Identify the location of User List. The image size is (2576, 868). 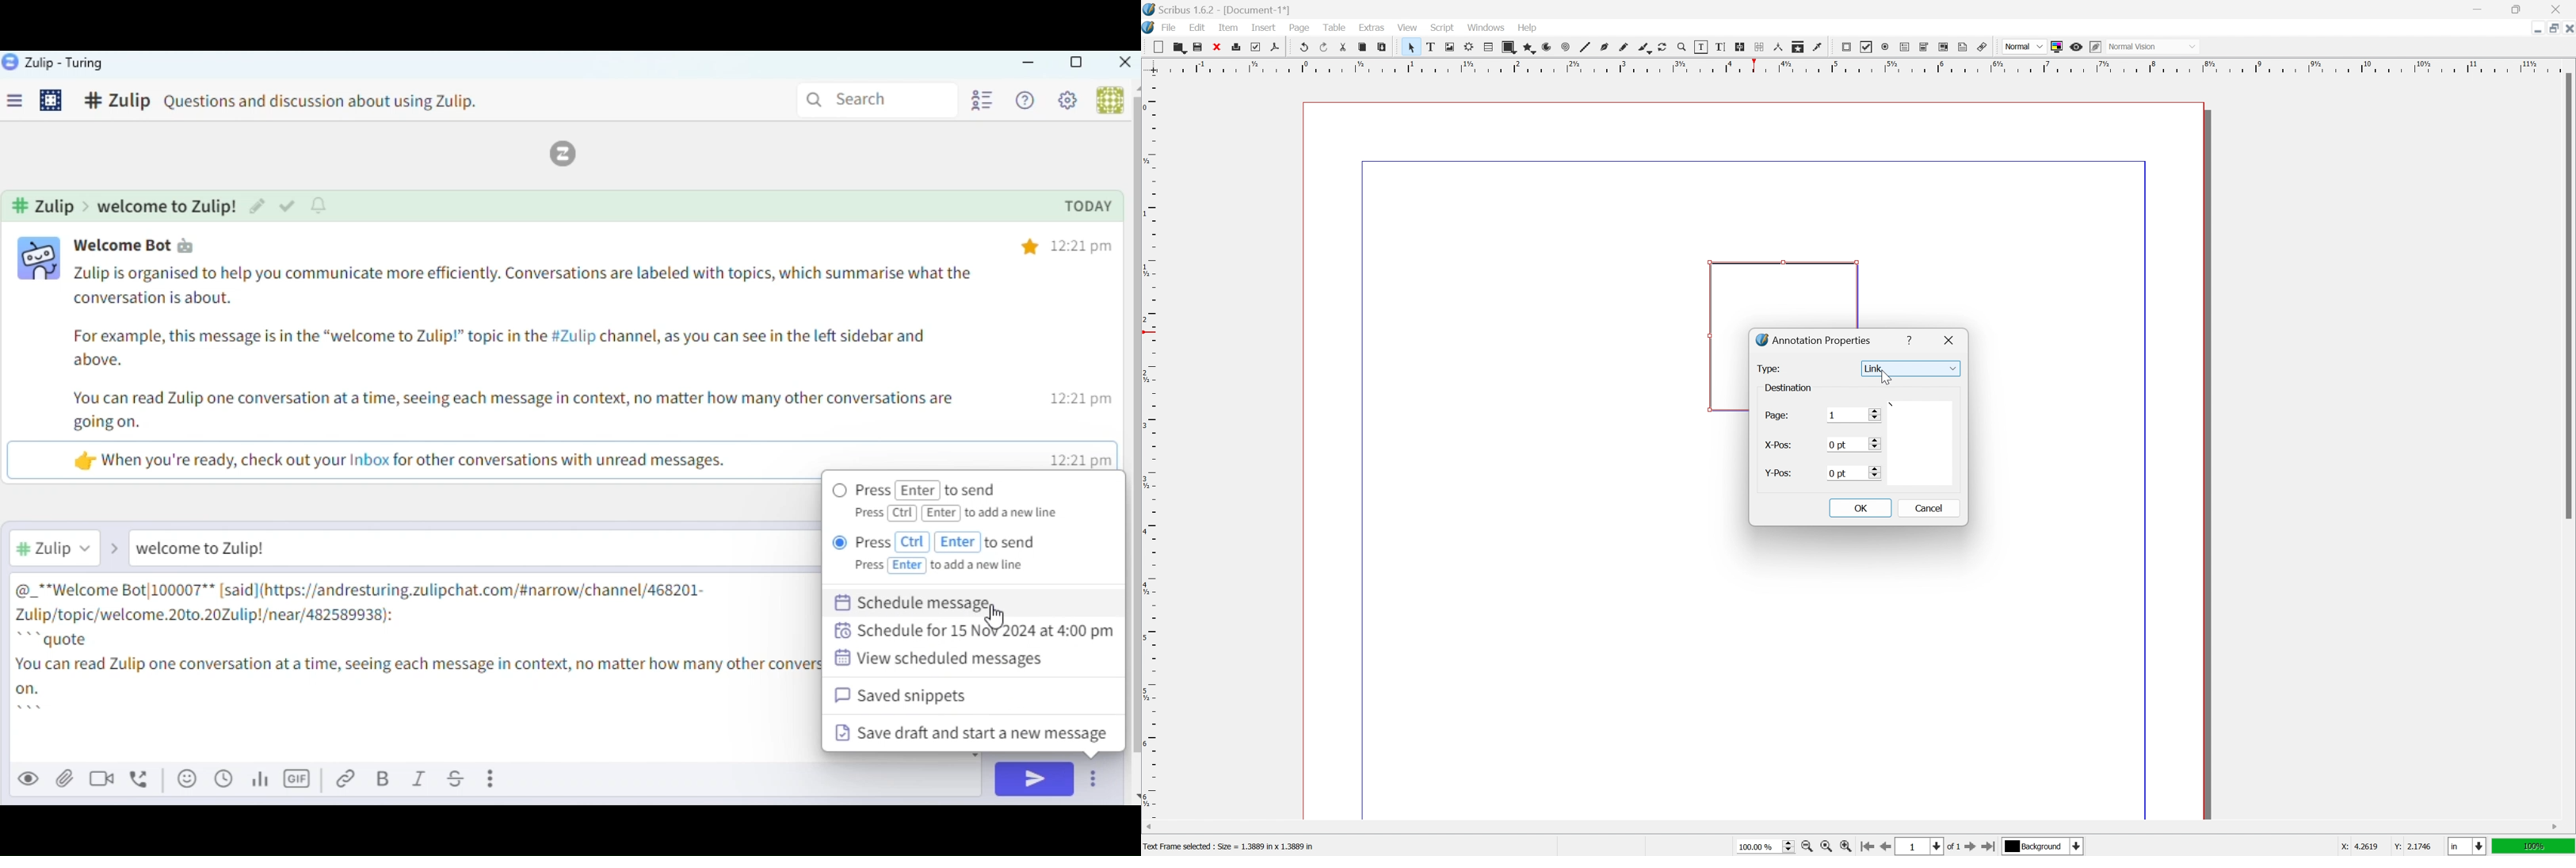
(980, 99).